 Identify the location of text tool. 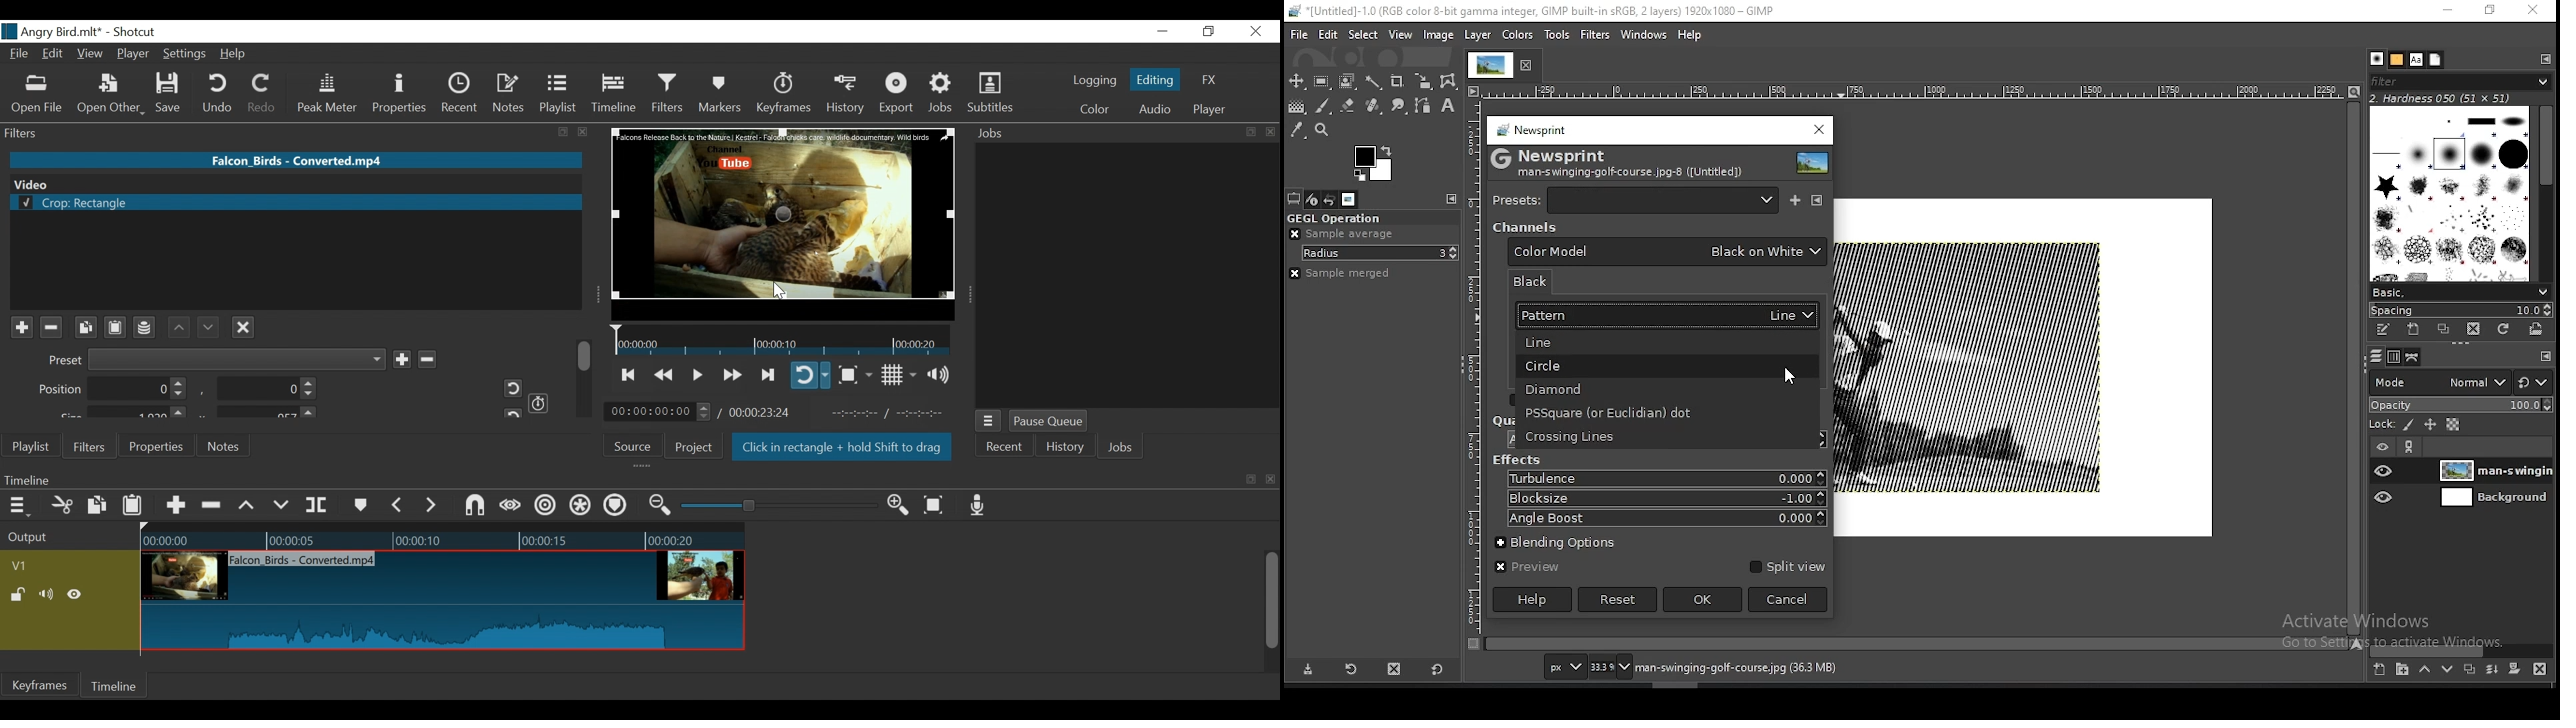
(1449, 106).